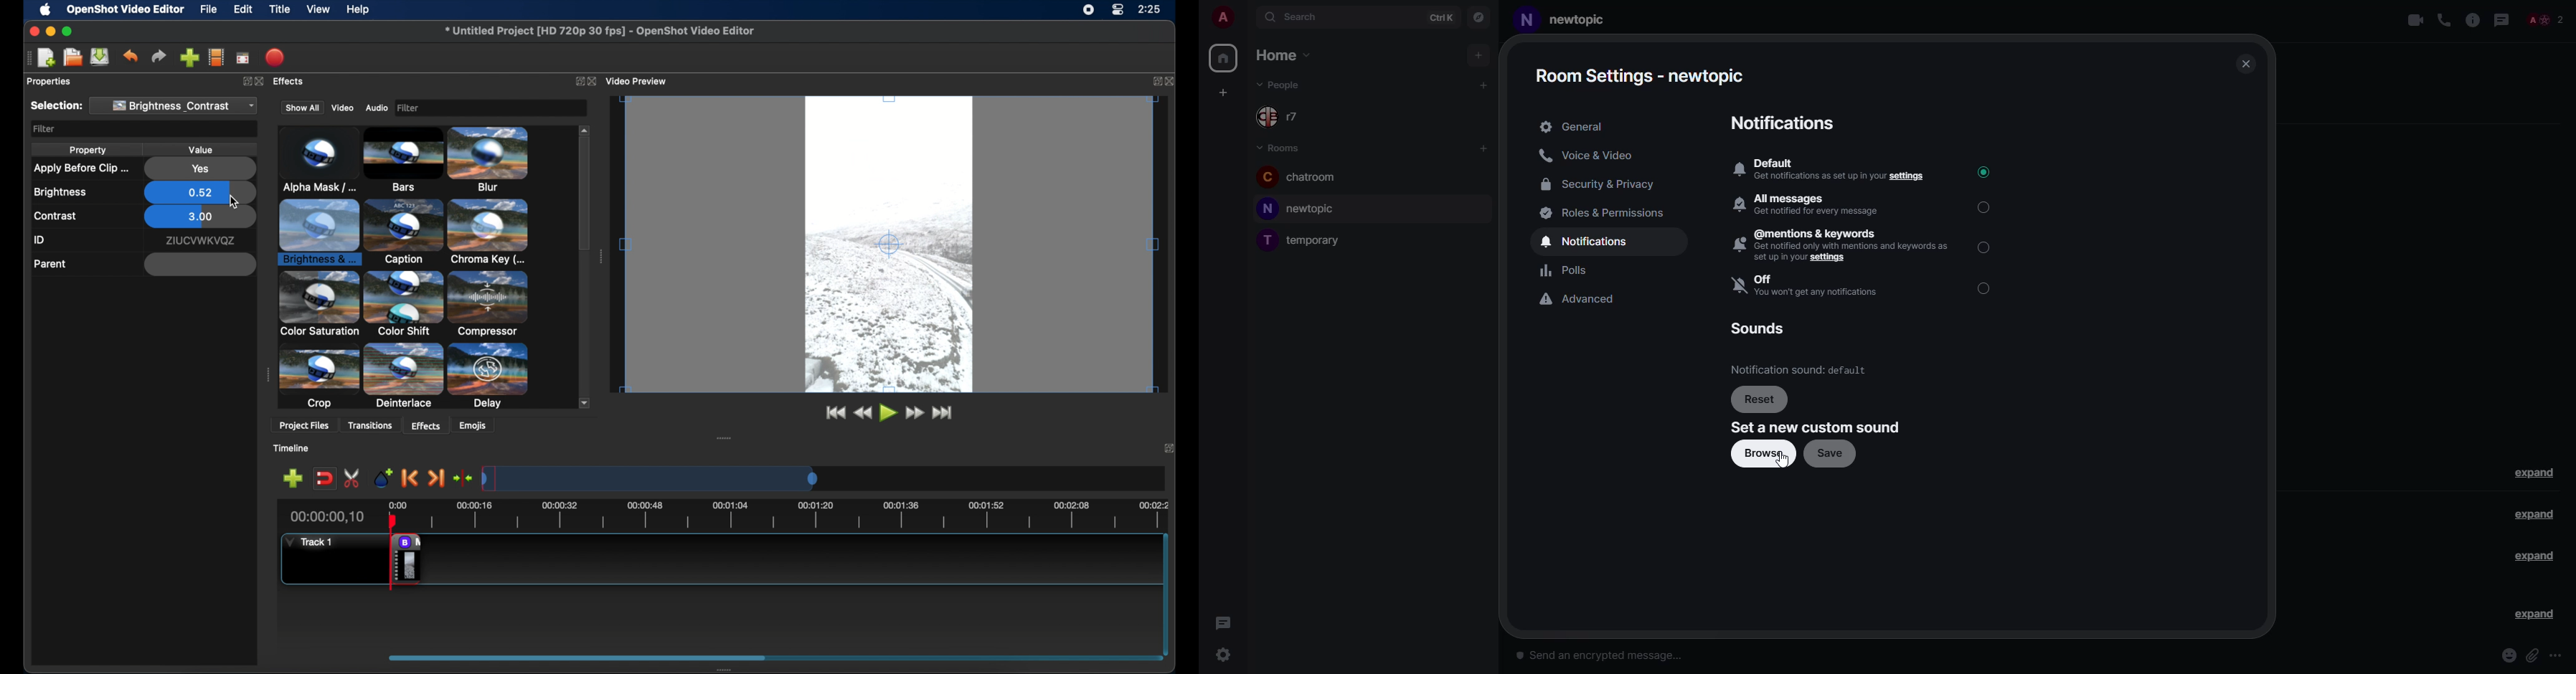 Image resolution: width=2576 pixels, height=700 pixels. I want to click on profile, so click(1220, 15).